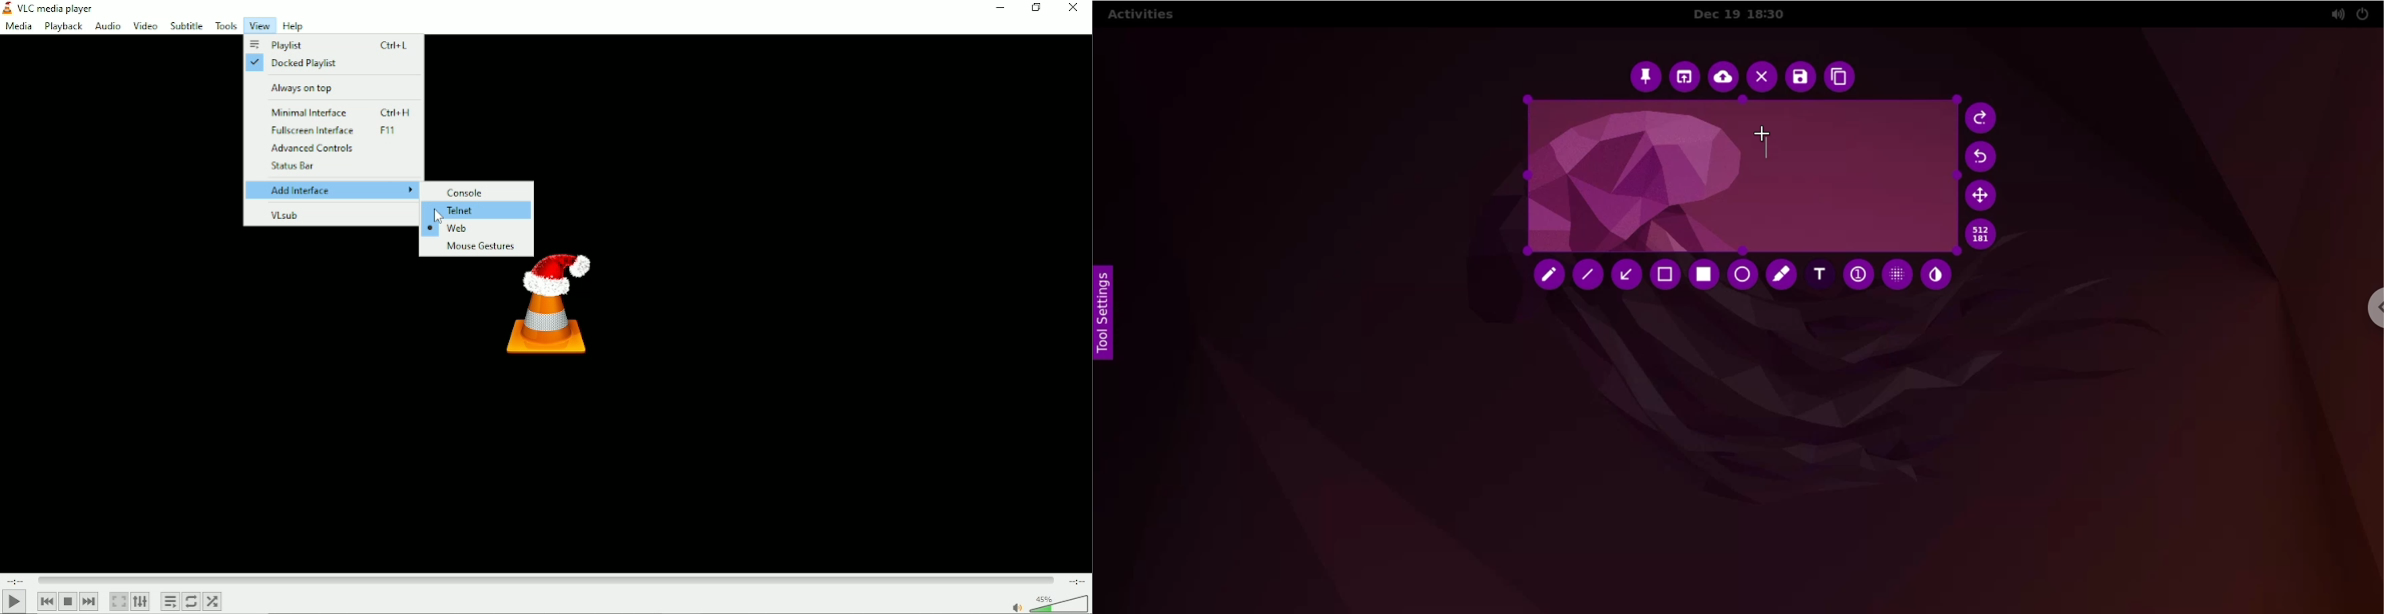  Describe the element at coordinates (465, 211) in the screenshot. I see `Telnet` at that location.